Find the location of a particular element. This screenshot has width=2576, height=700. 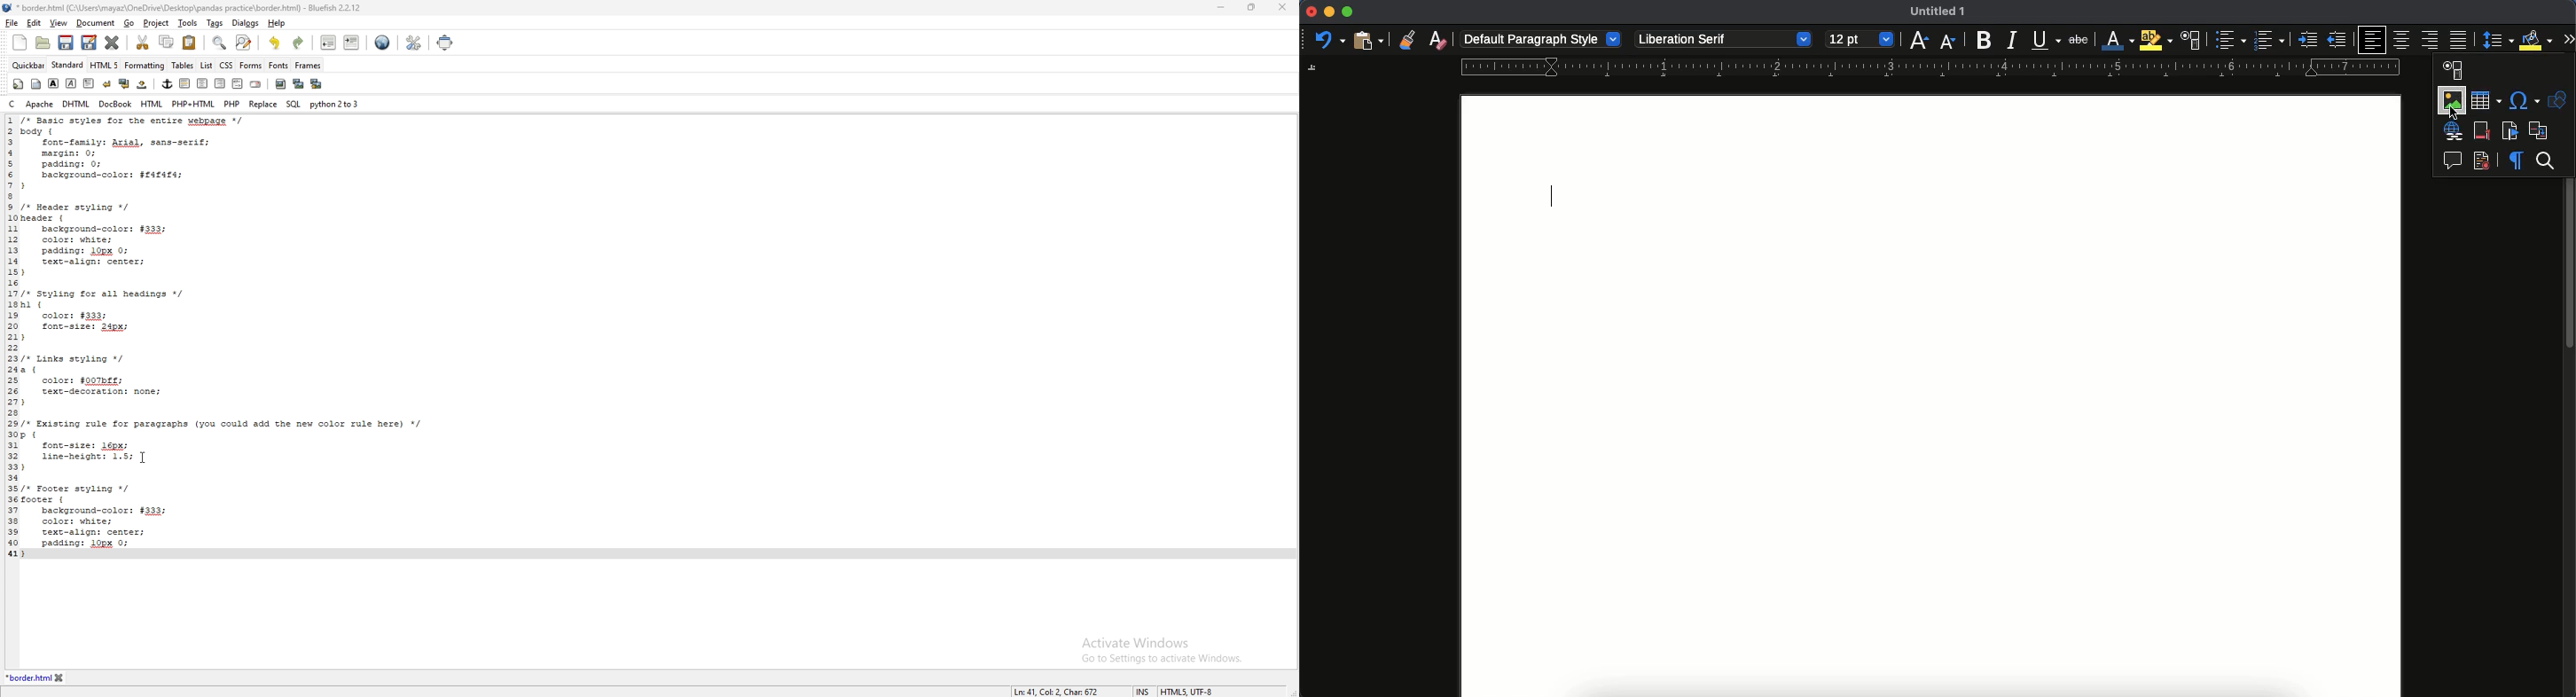

bullet is located at coordinates (2229, 40).